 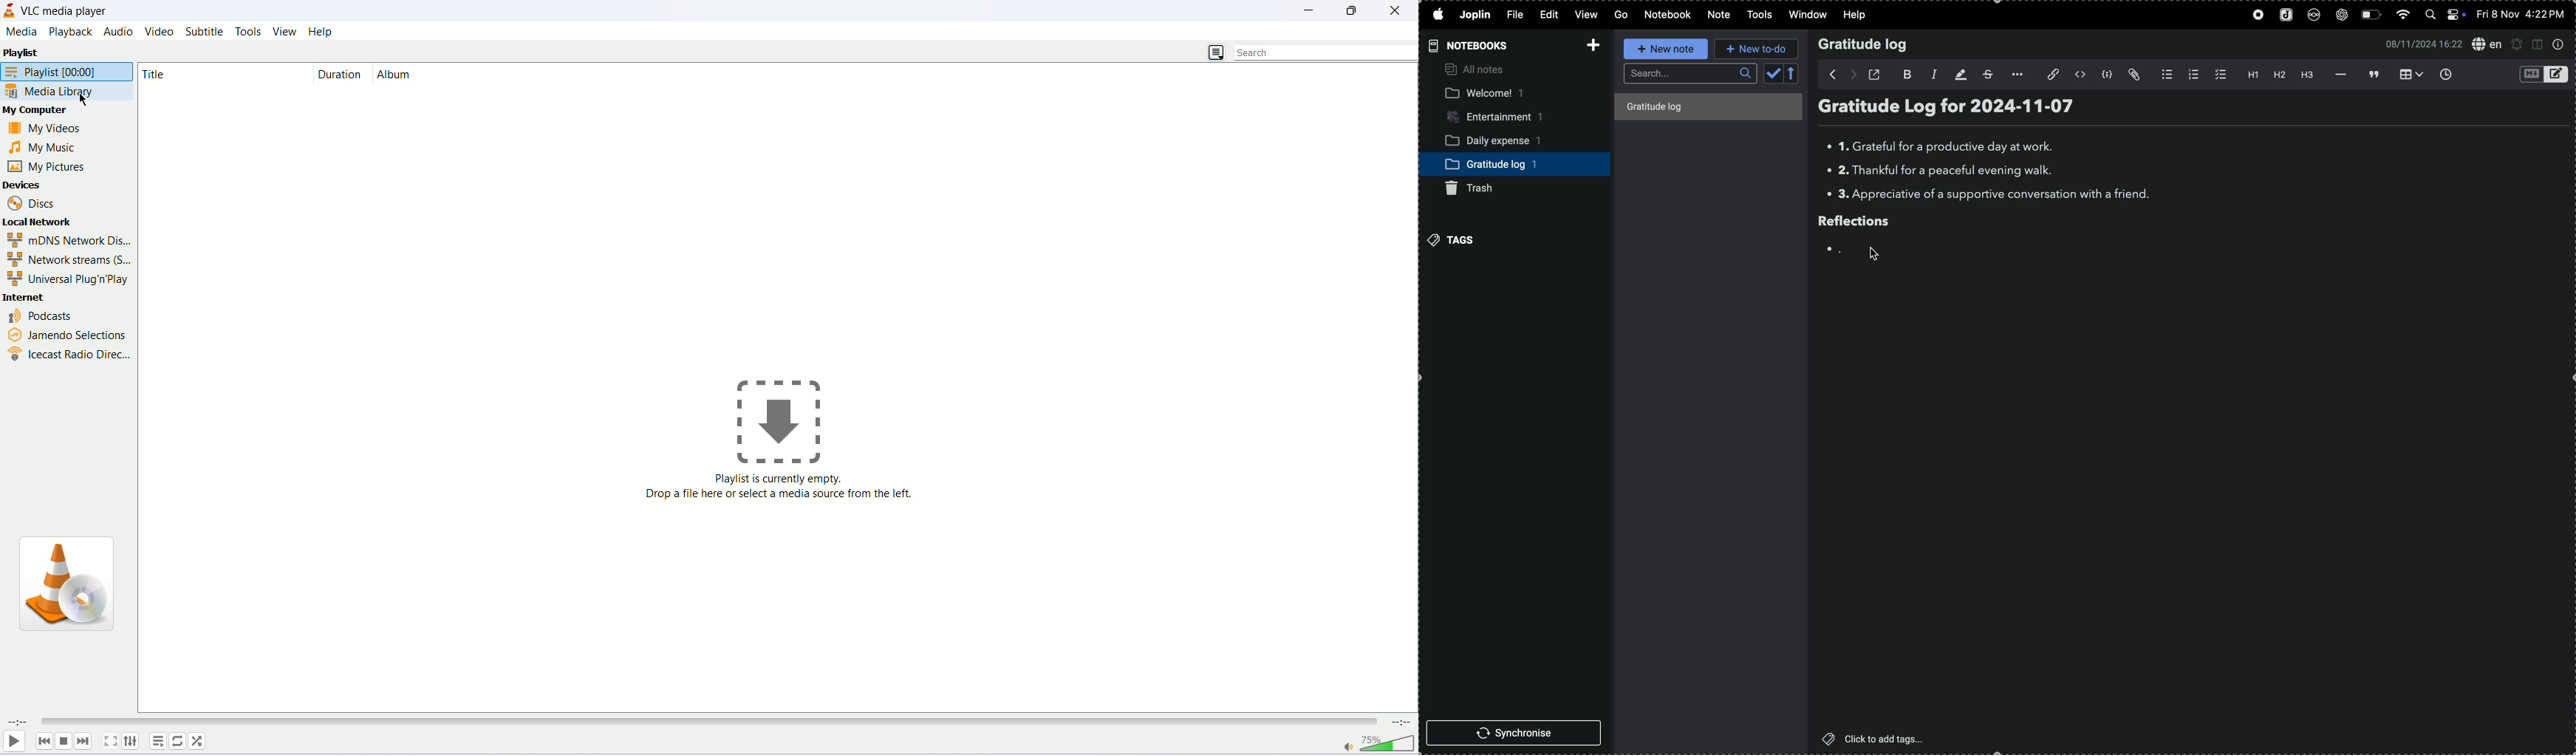 I want to click on playback, so click(x=72, y=31).